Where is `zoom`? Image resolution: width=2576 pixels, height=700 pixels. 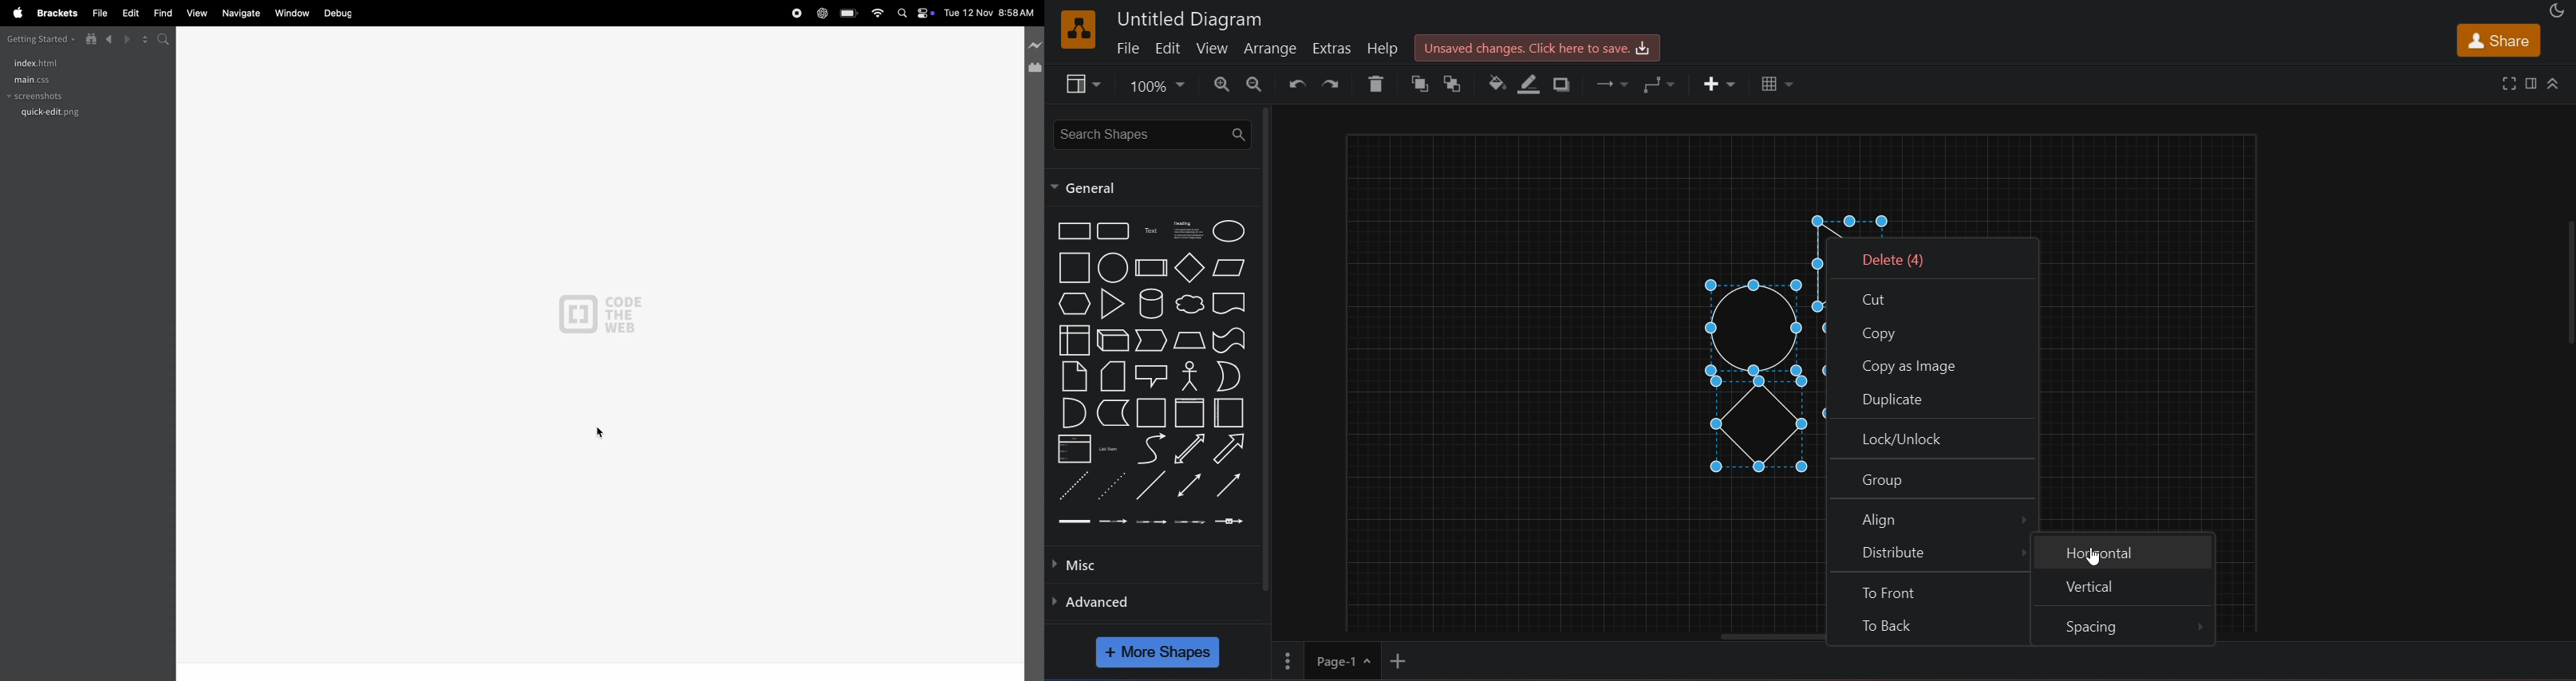 zoom is located at coordinates (1159, 88).